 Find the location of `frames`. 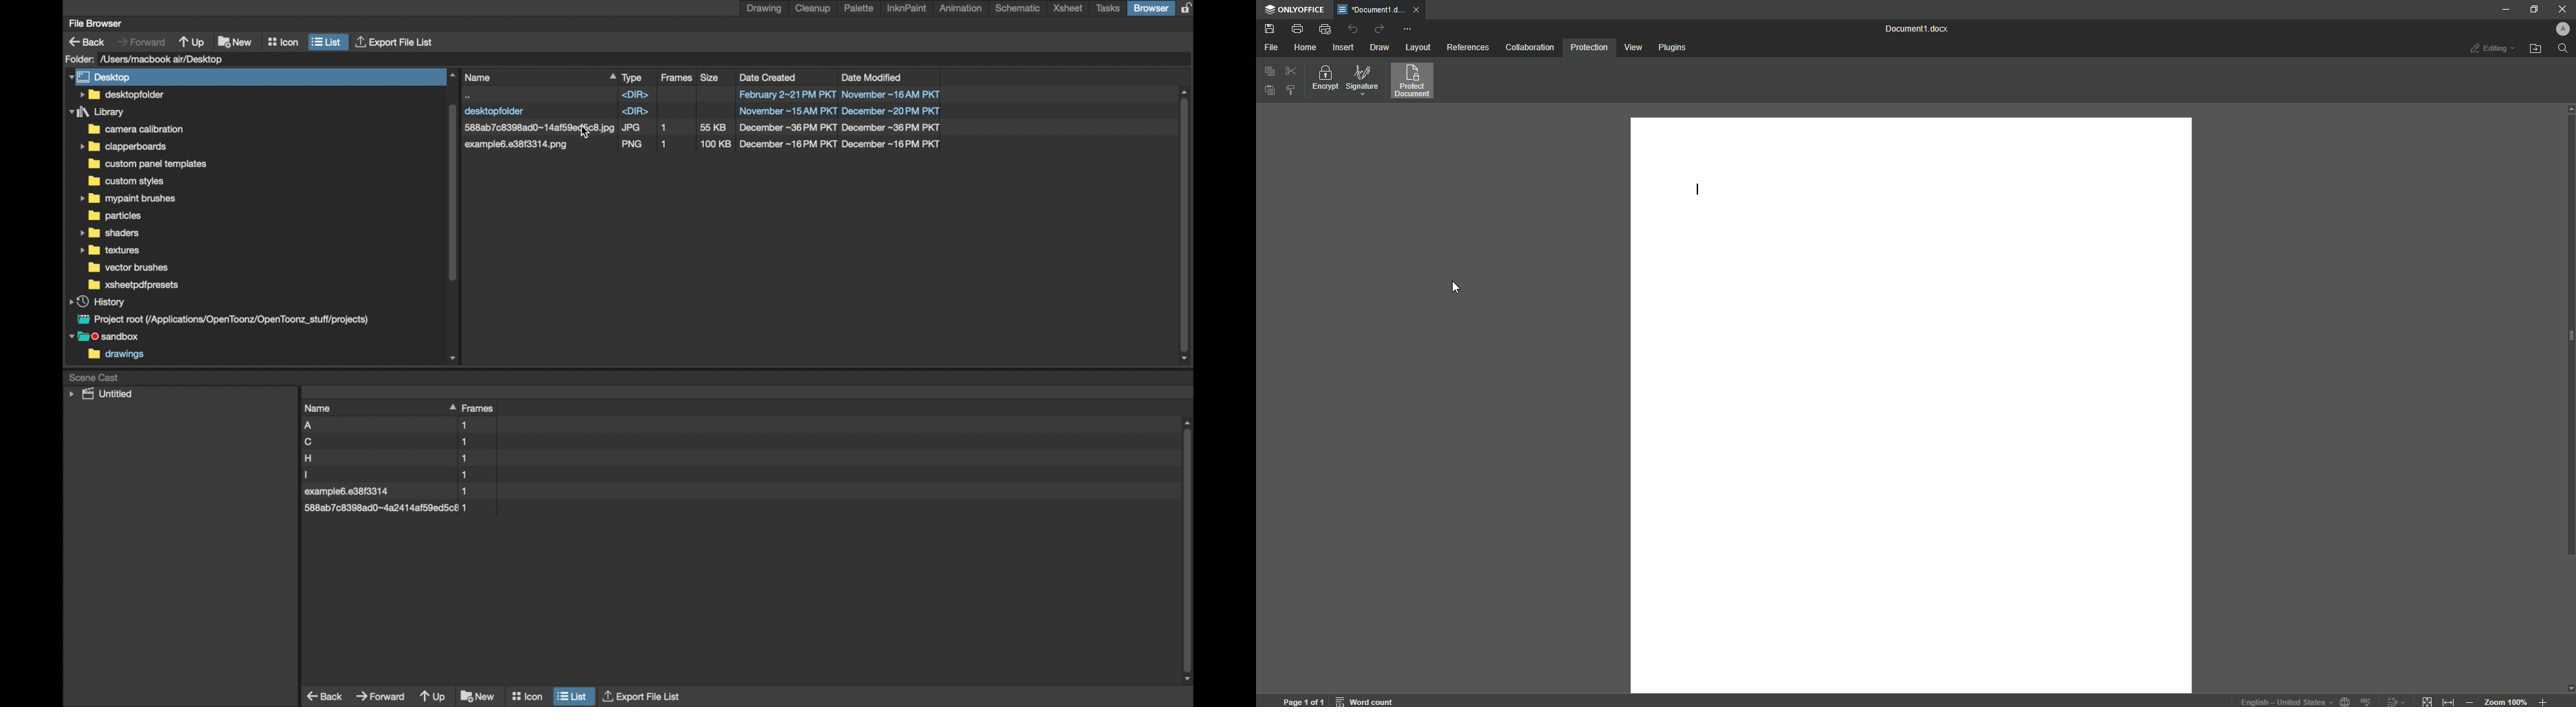

frames is located at coordinates (480, 408).